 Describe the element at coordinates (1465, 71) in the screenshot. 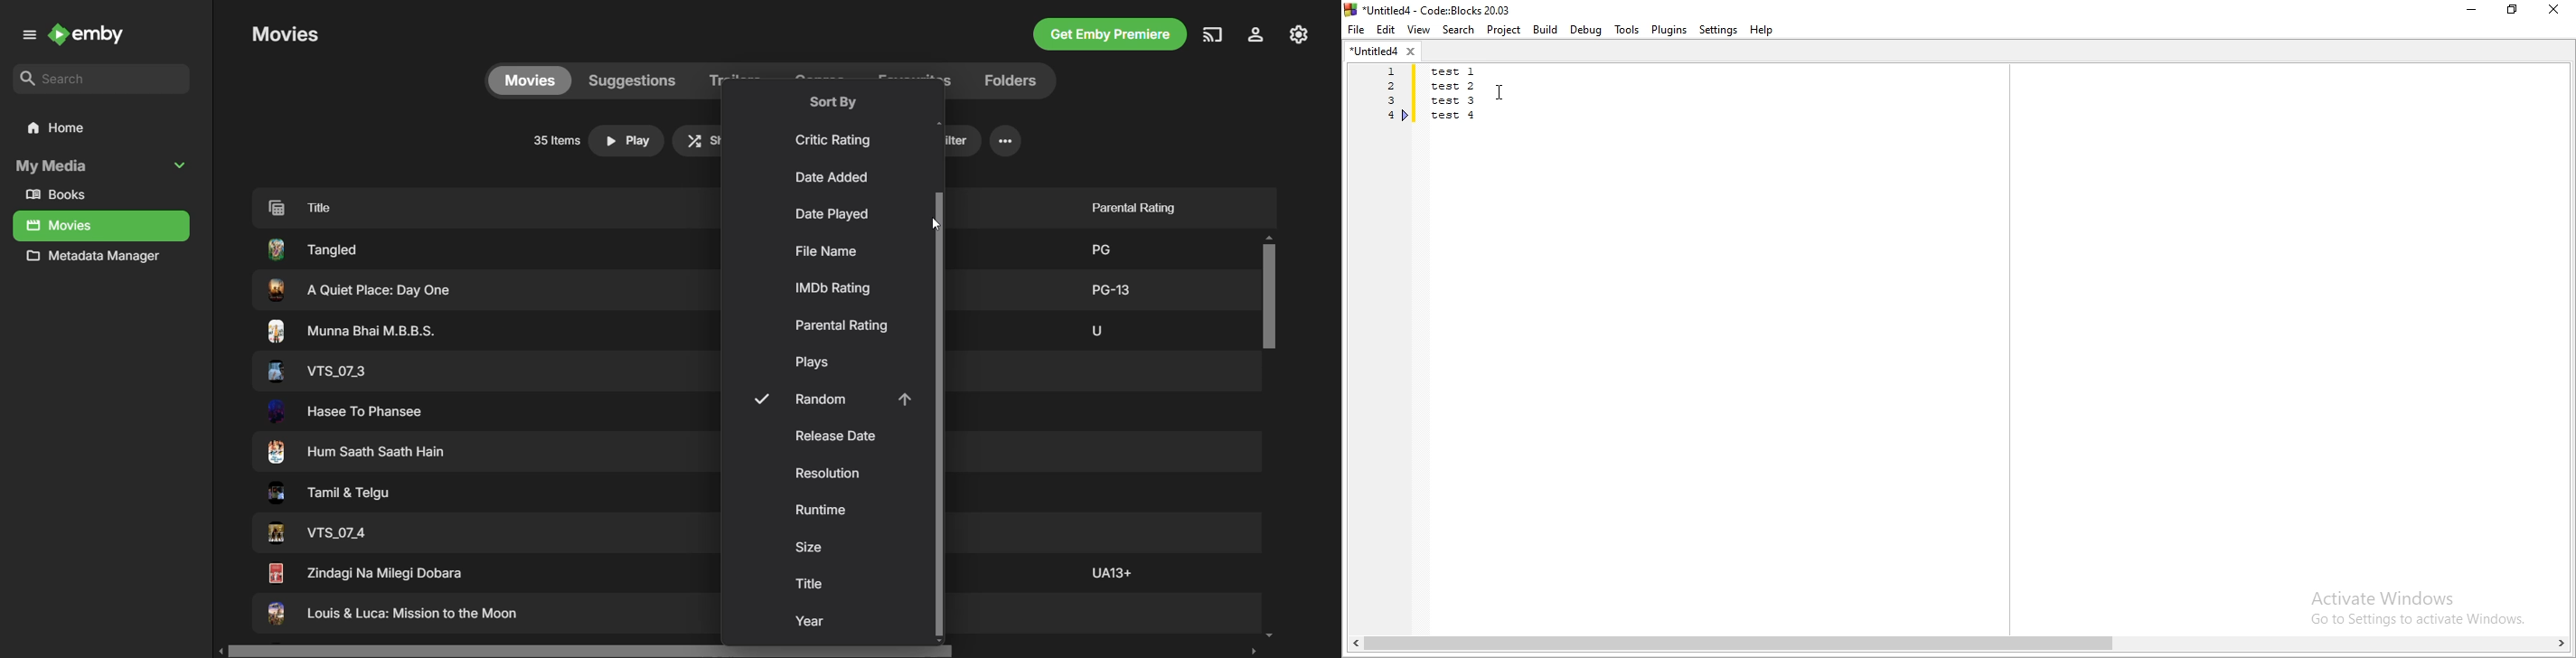

I see `test 1` at that location.